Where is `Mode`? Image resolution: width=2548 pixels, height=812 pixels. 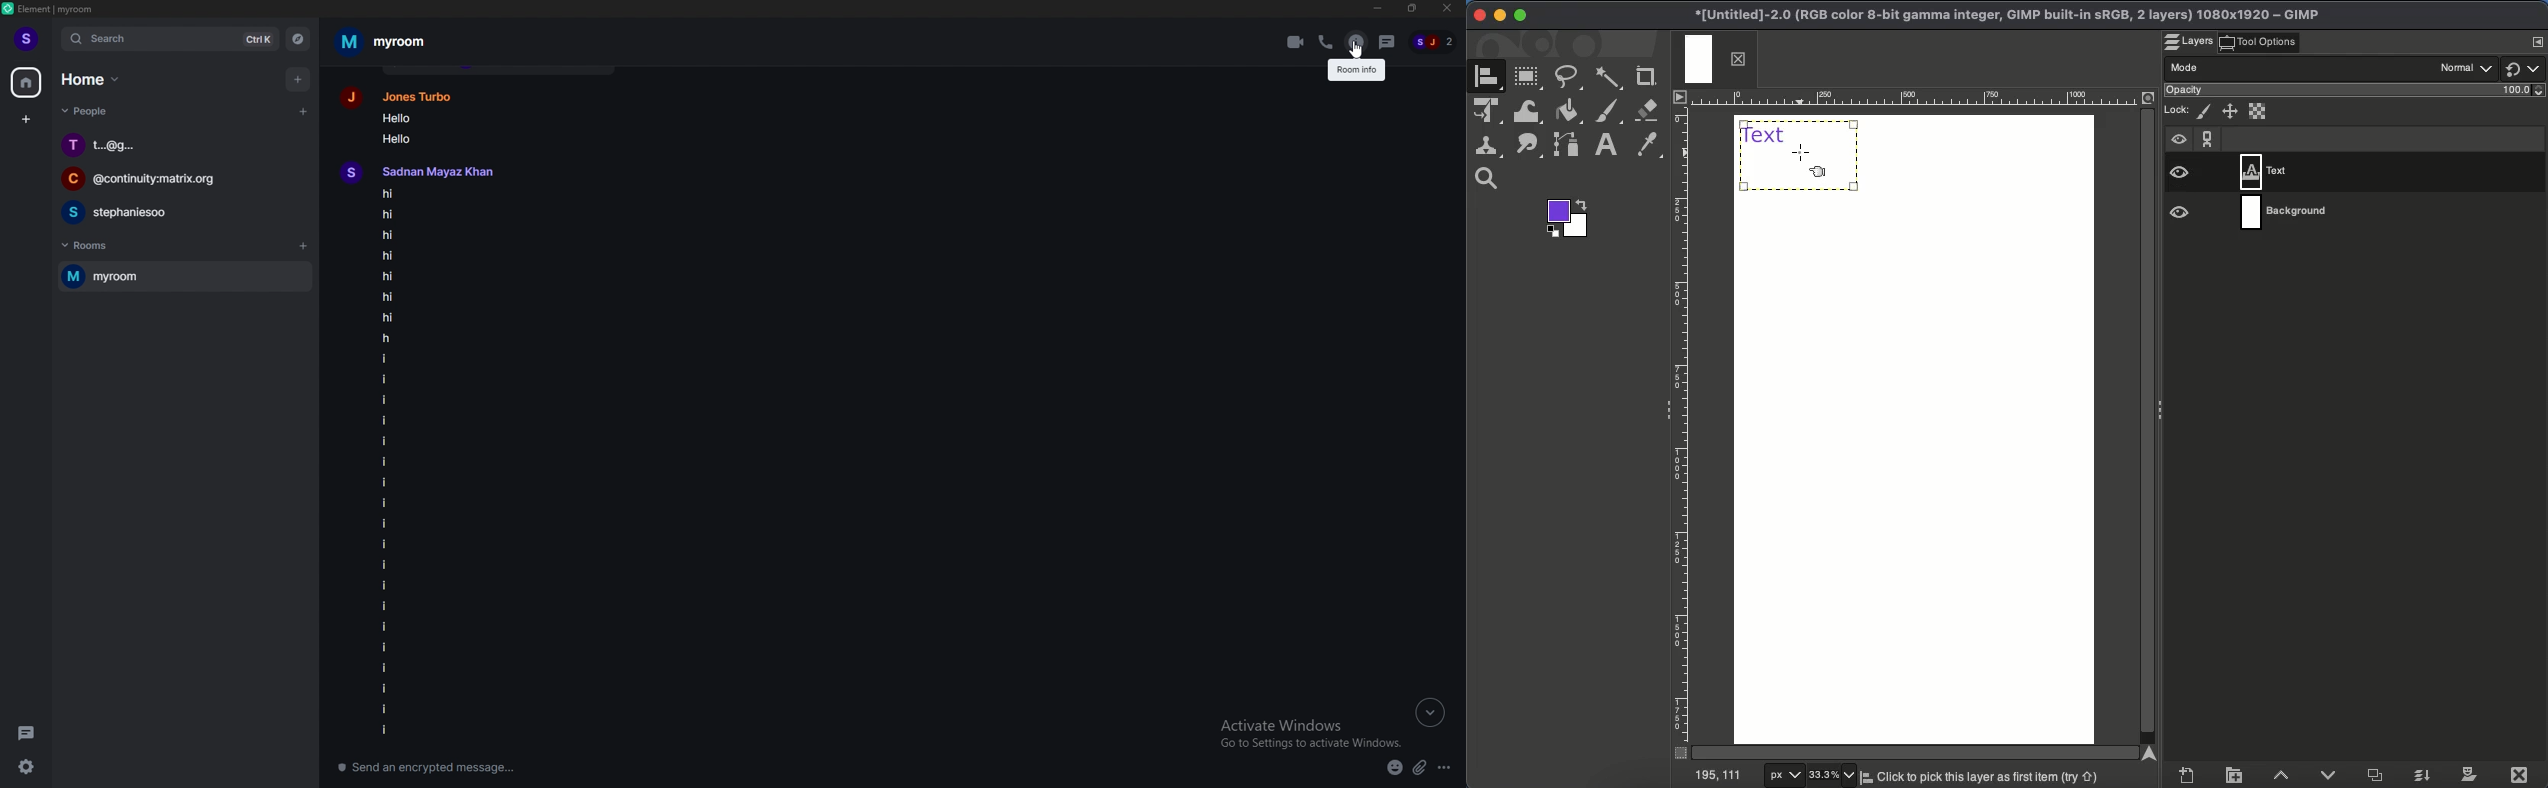
Mode is located at coordinates (2300, 68).